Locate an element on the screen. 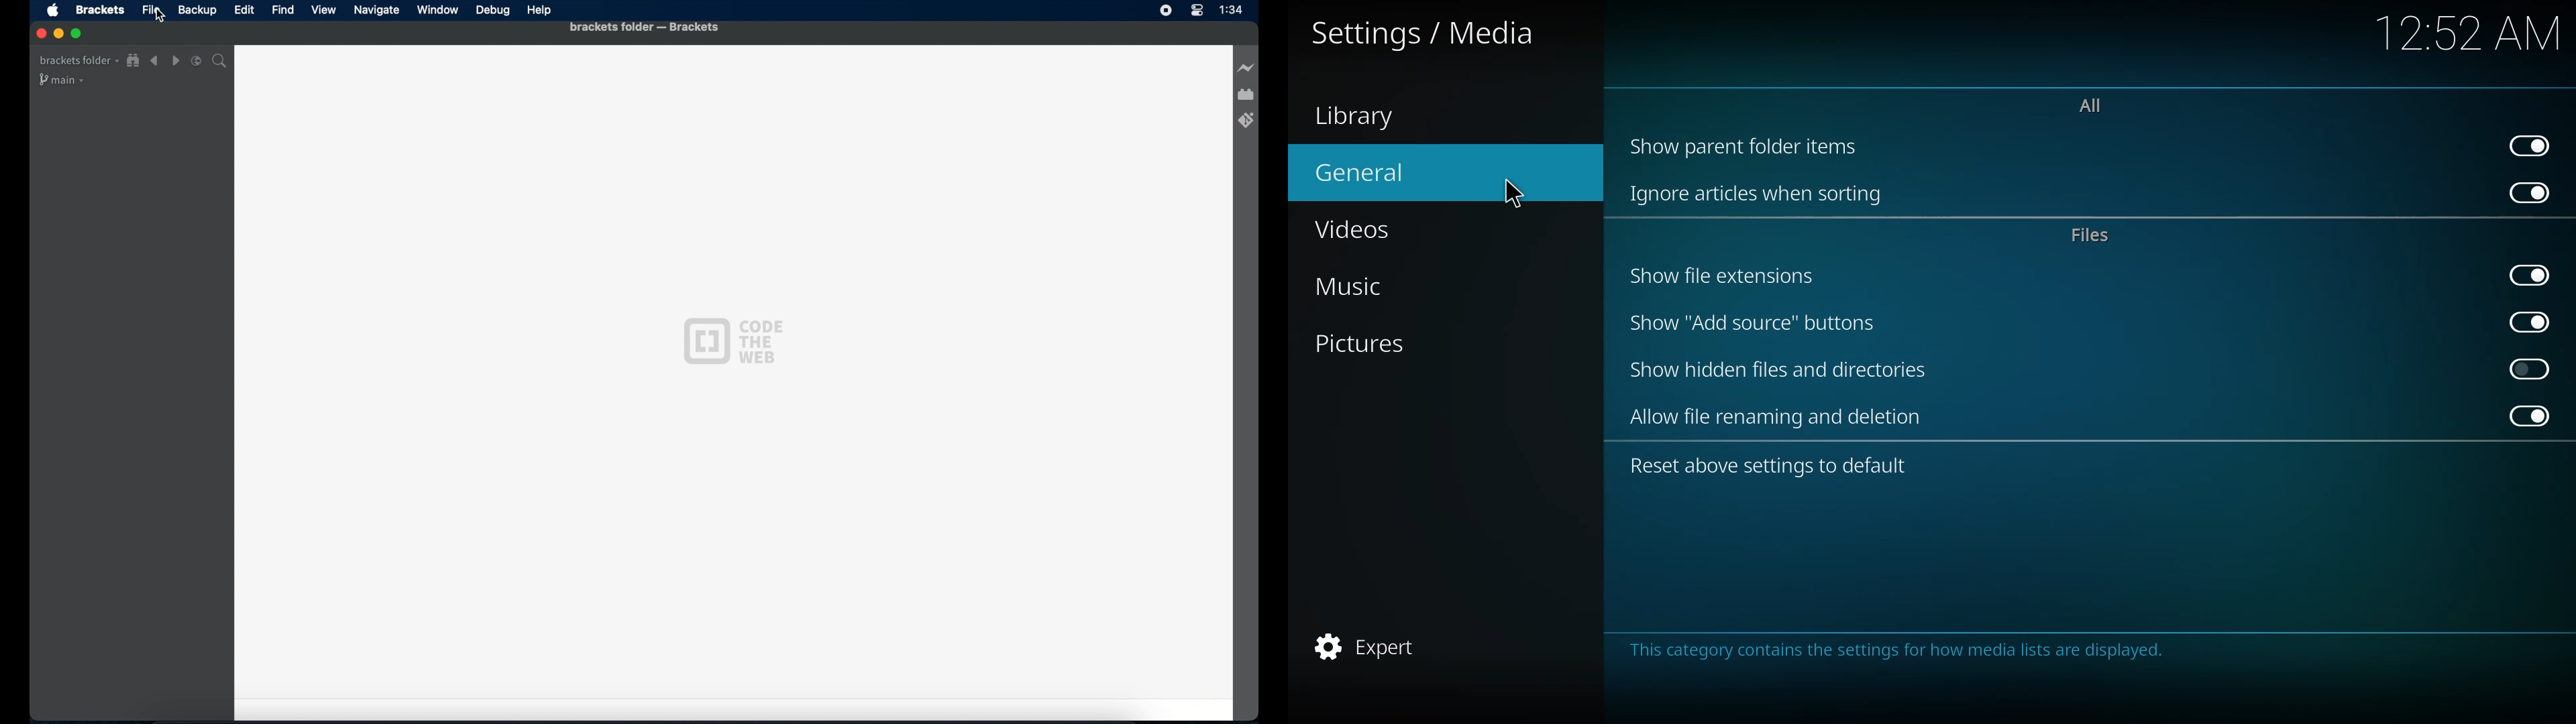 This screenshot has width=2576, height=728. Help is located at coordinates (540, 11).